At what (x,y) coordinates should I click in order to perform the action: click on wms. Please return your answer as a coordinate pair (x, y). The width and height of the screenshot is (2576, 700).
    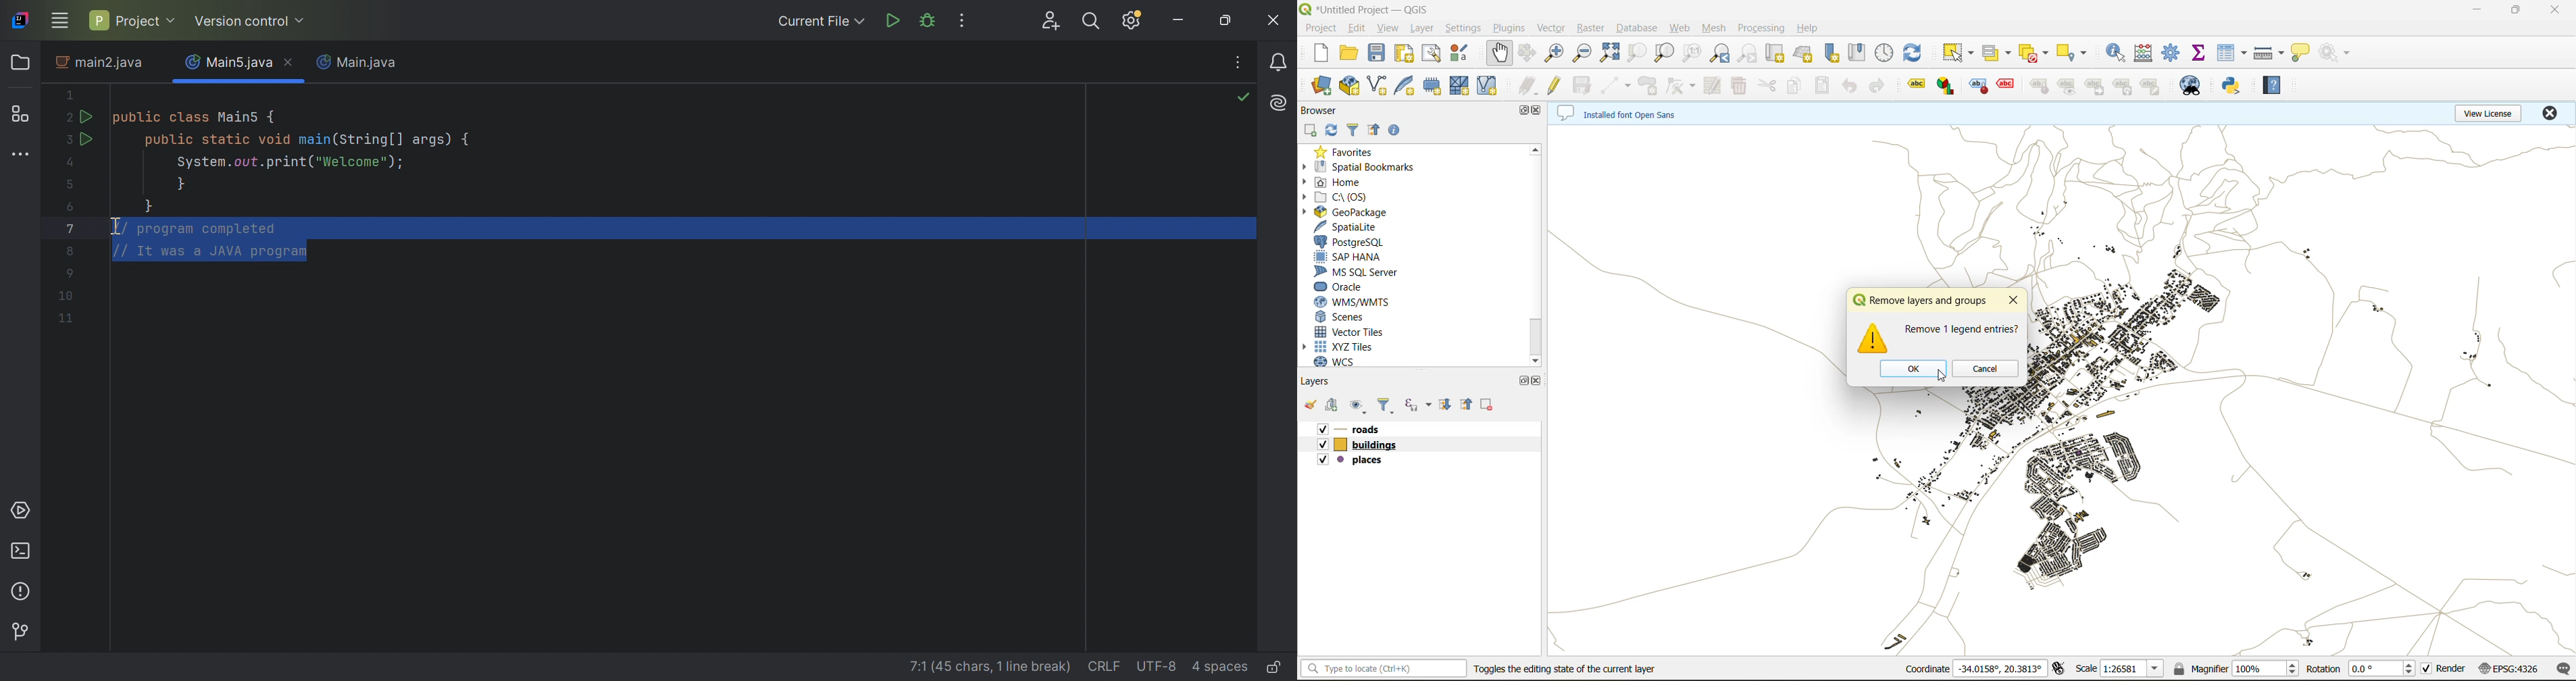
    Looking at the image, I should click on (1370, 304).